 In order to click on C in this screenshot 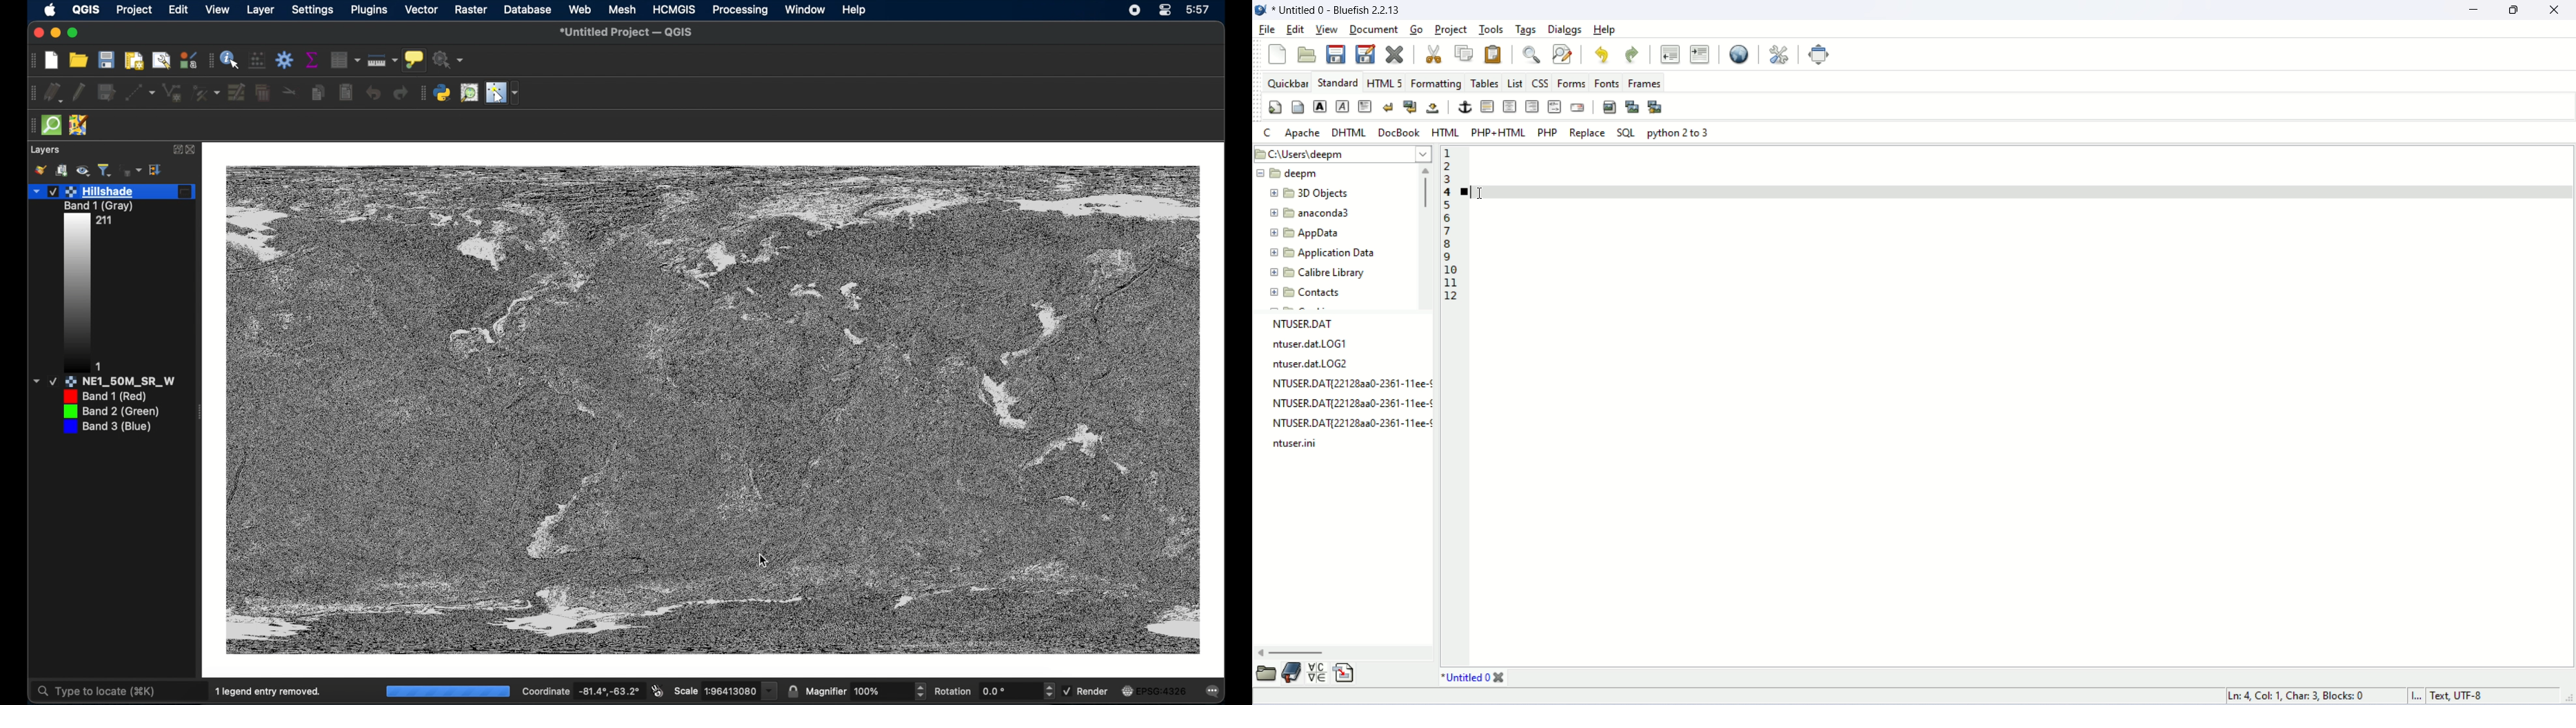, I will do `click(1264, 132)`.